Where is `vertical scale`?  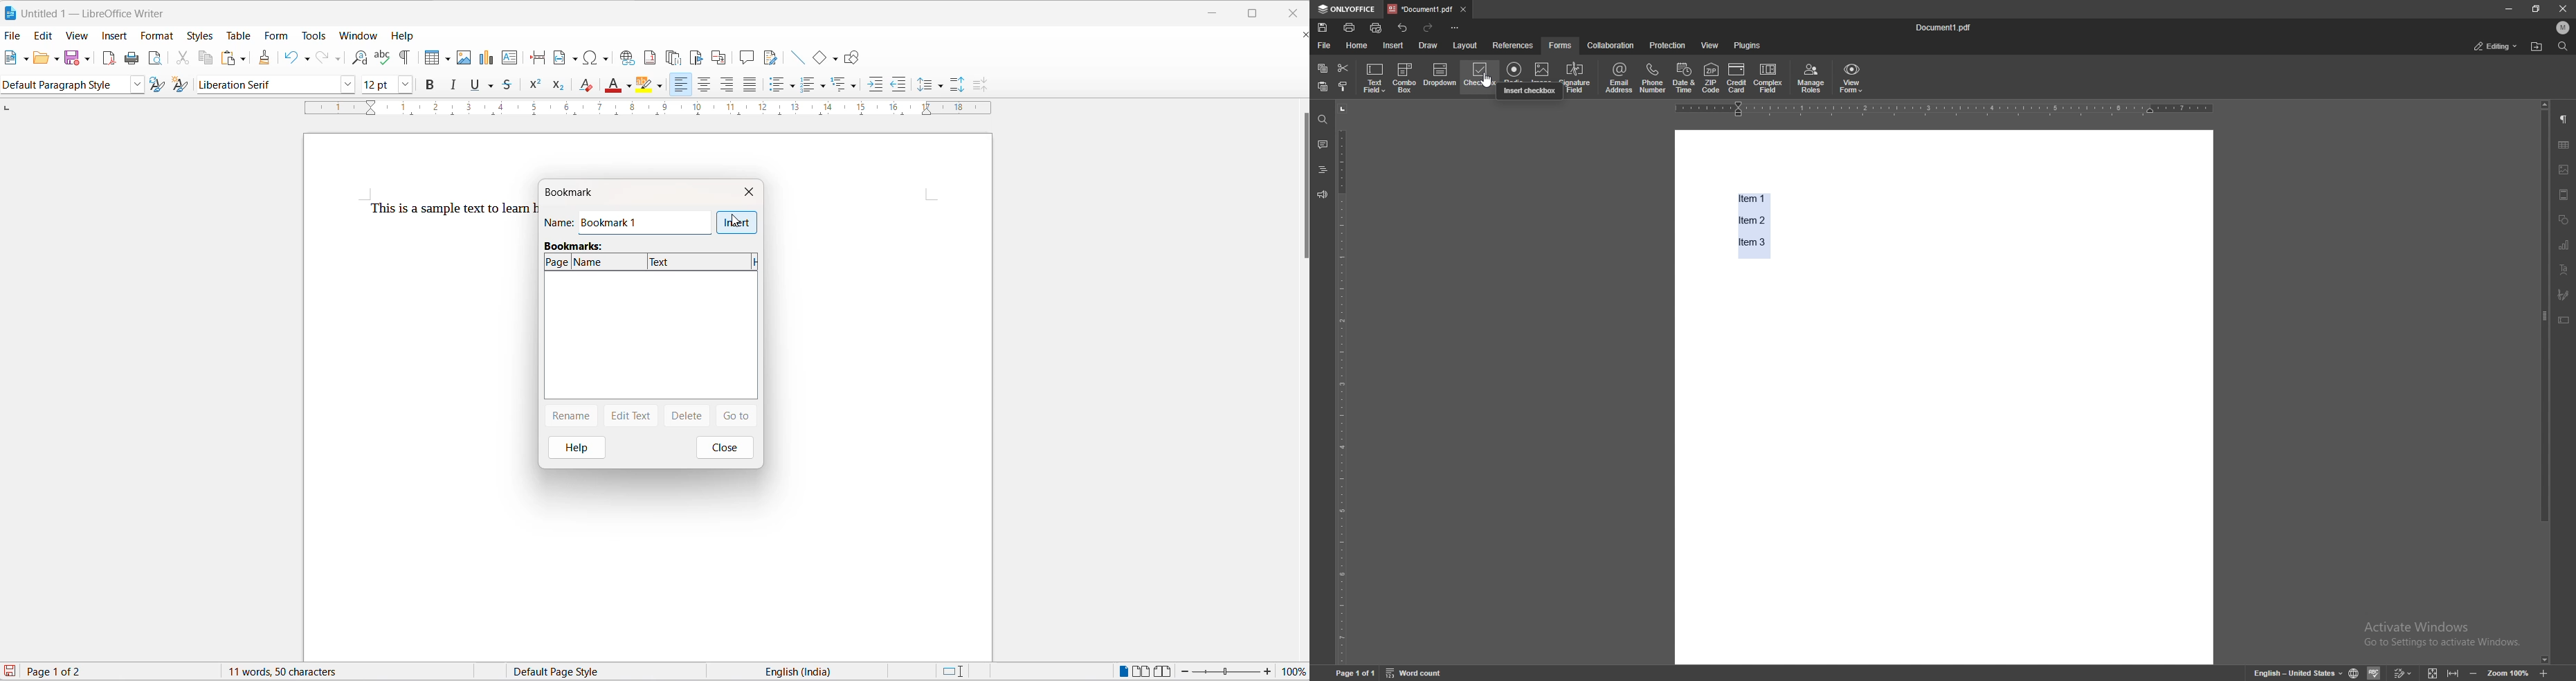 vertical scale is located at coordinates (1343, 382).